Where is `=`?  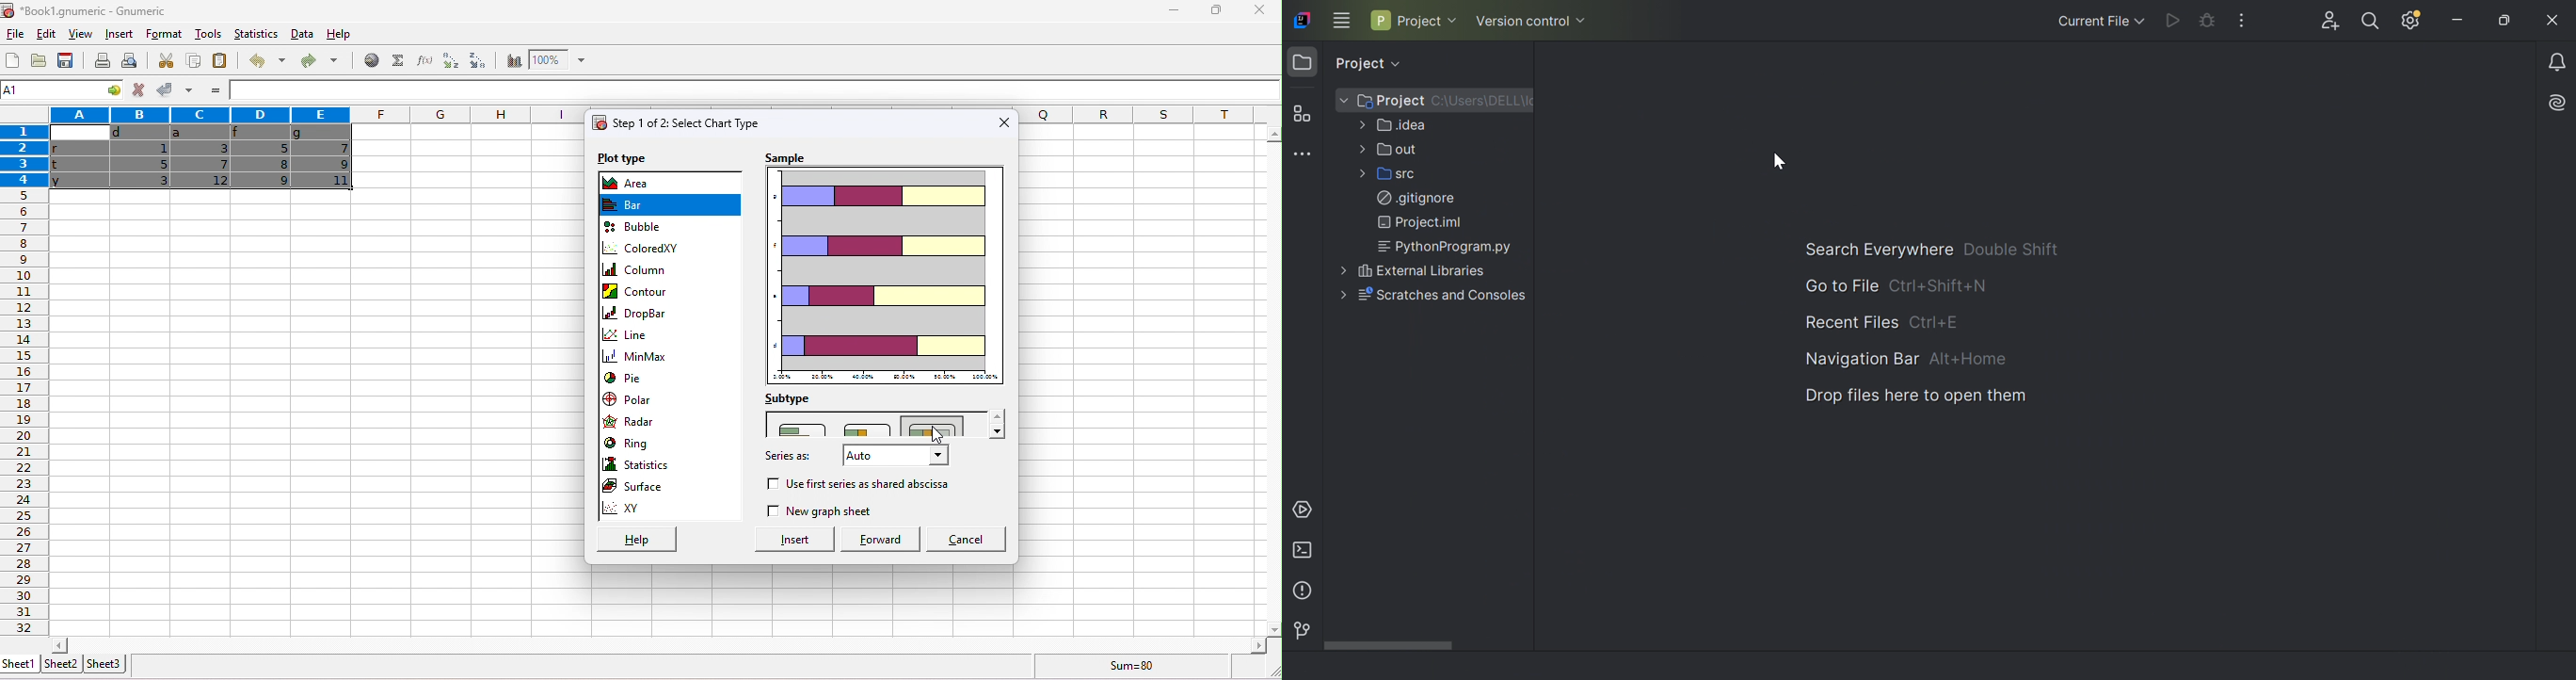 = is located at coordinates (217, 90).